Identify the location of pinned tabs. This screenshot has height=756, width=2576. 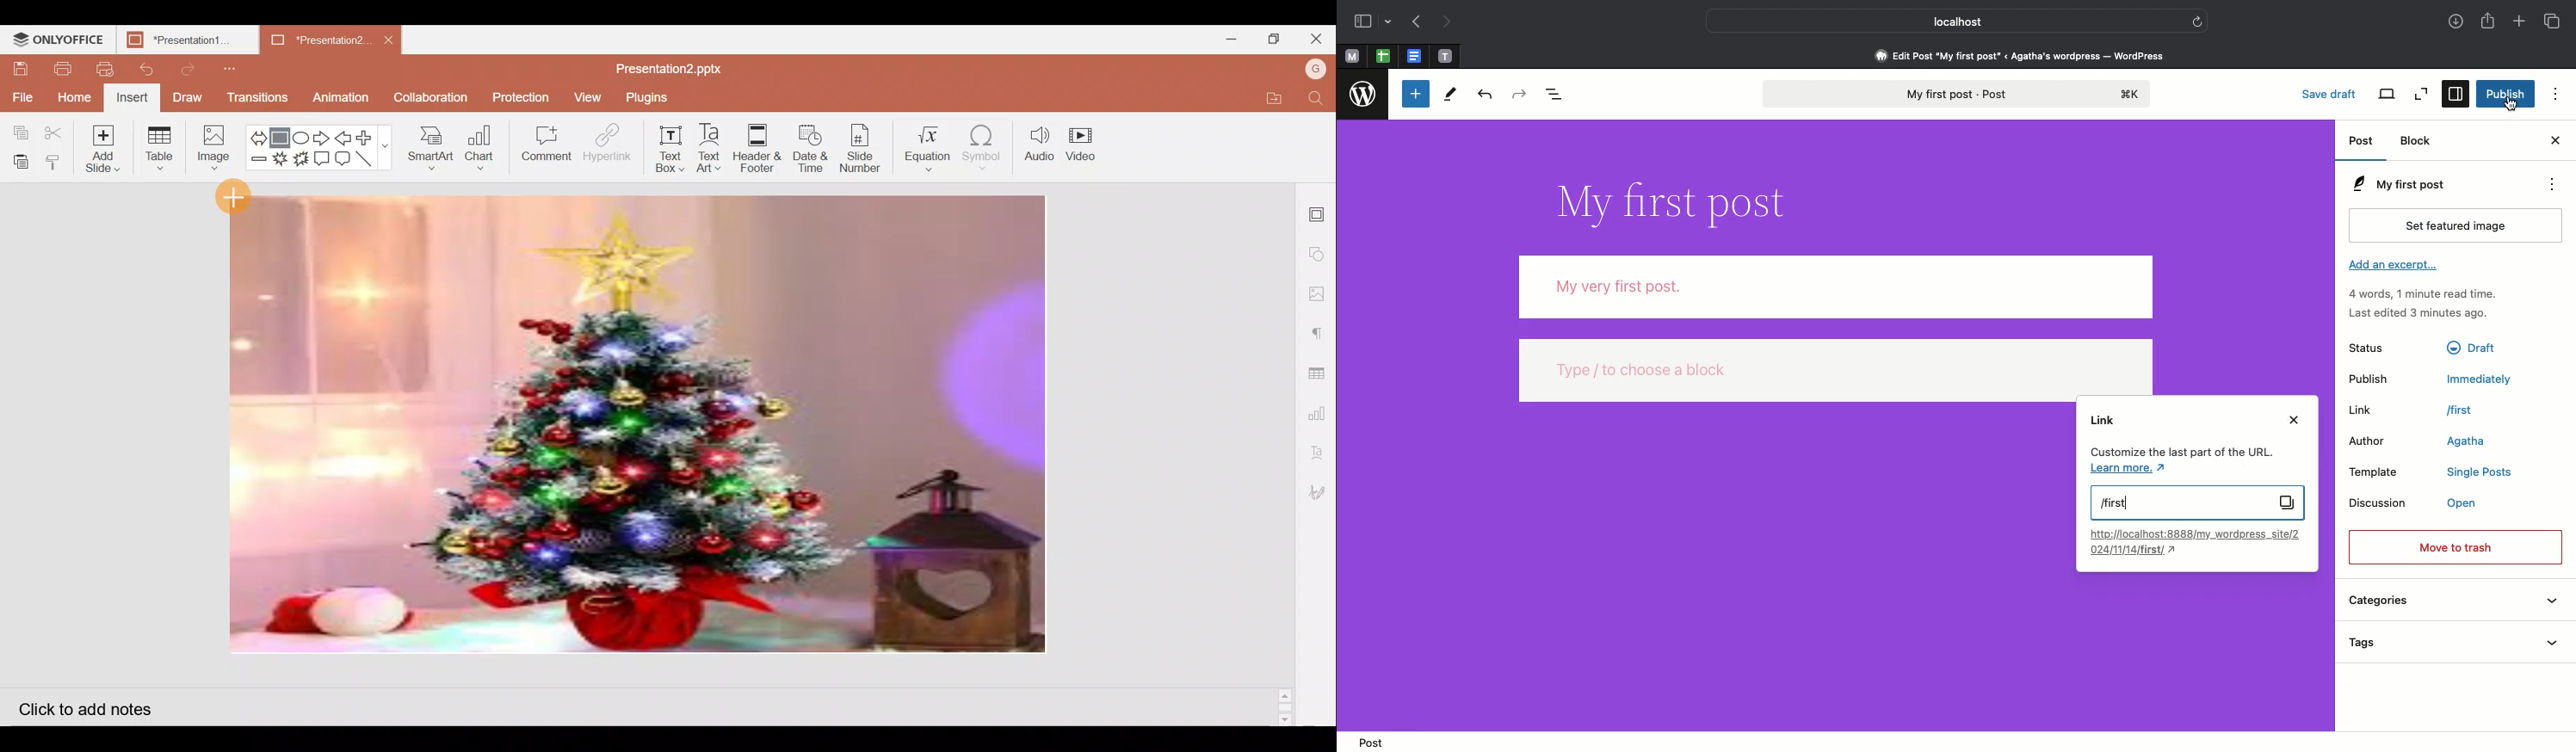
(1386, 57).